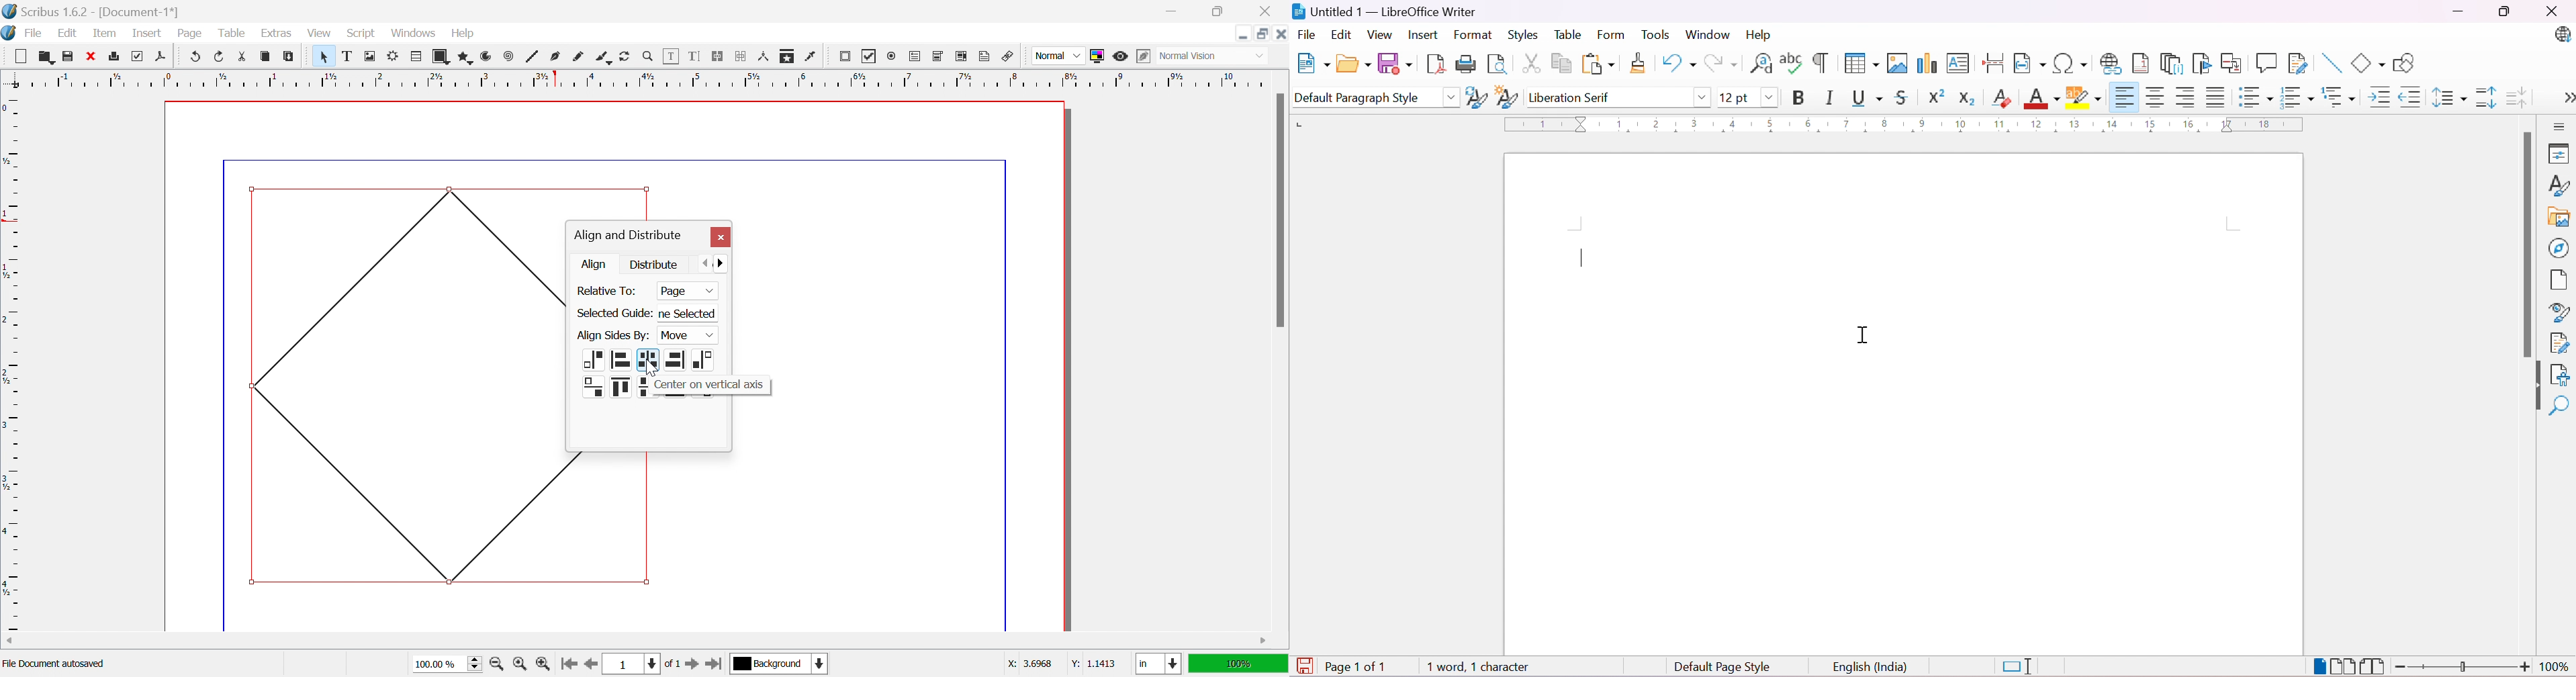  Describe the element at coordinates (2185, 98) in the screenshot. I see `Align Right` at that location.